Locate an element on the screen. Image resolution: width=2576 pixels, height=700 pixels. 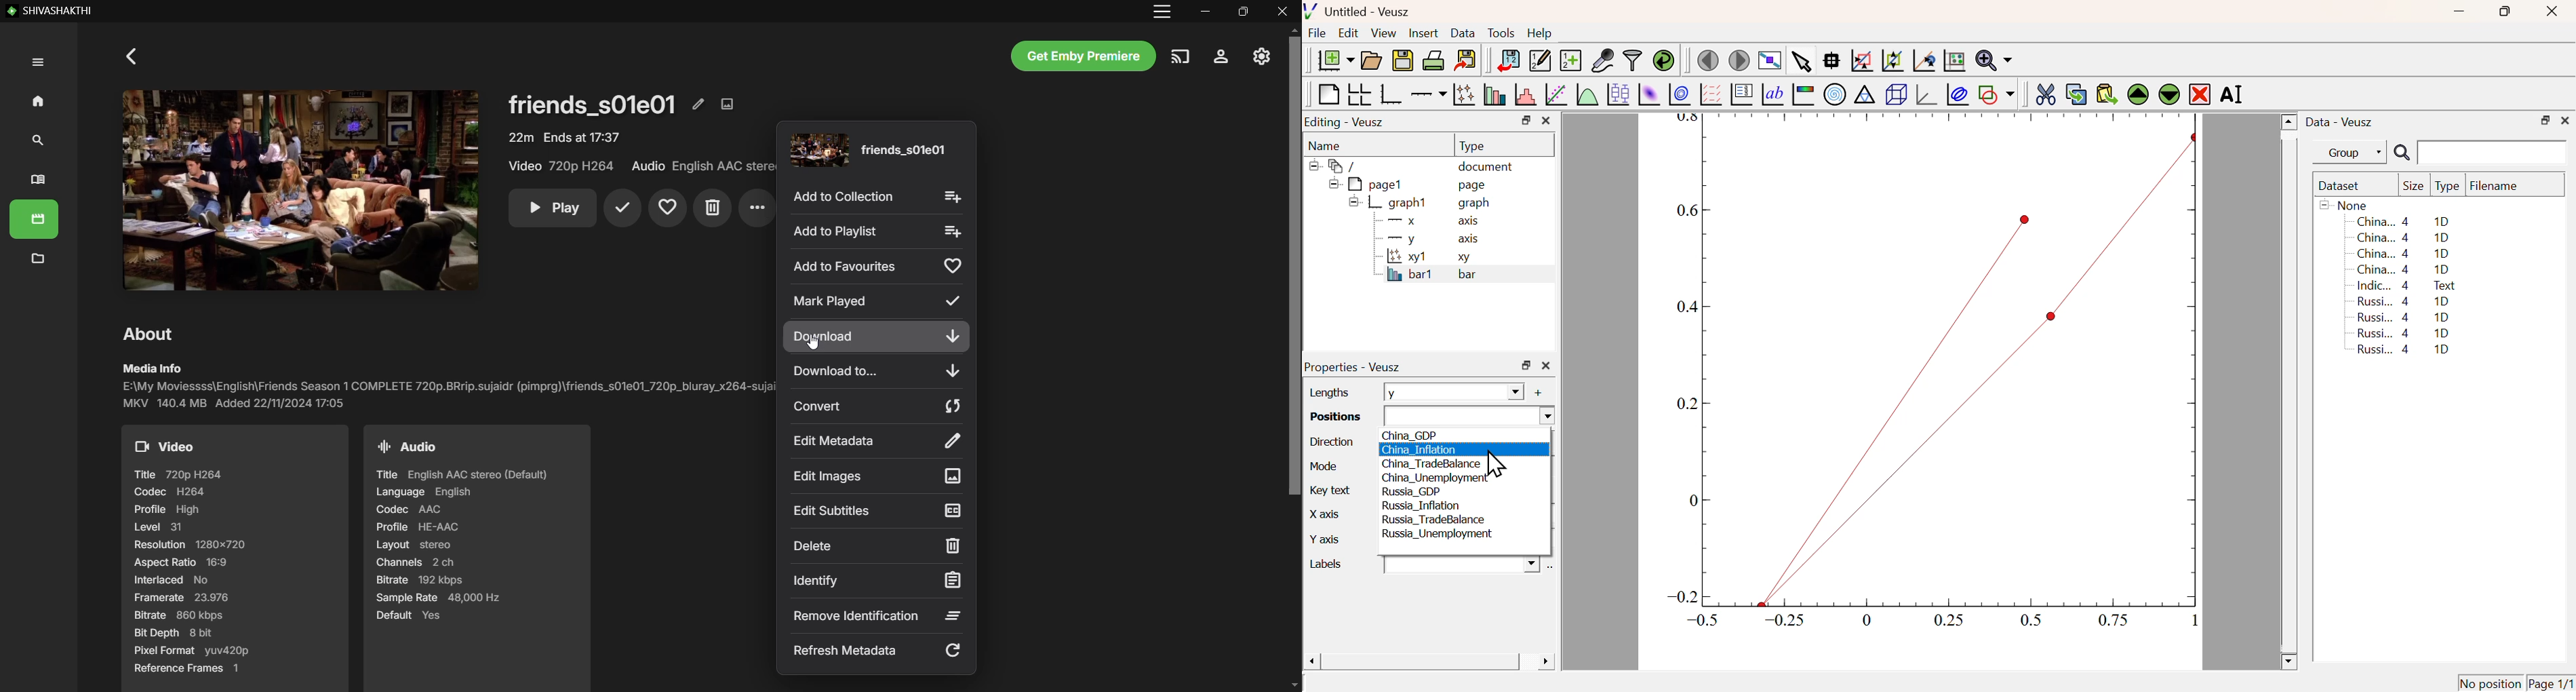
Reload linked dataset is located at coordinates (1664, 59).